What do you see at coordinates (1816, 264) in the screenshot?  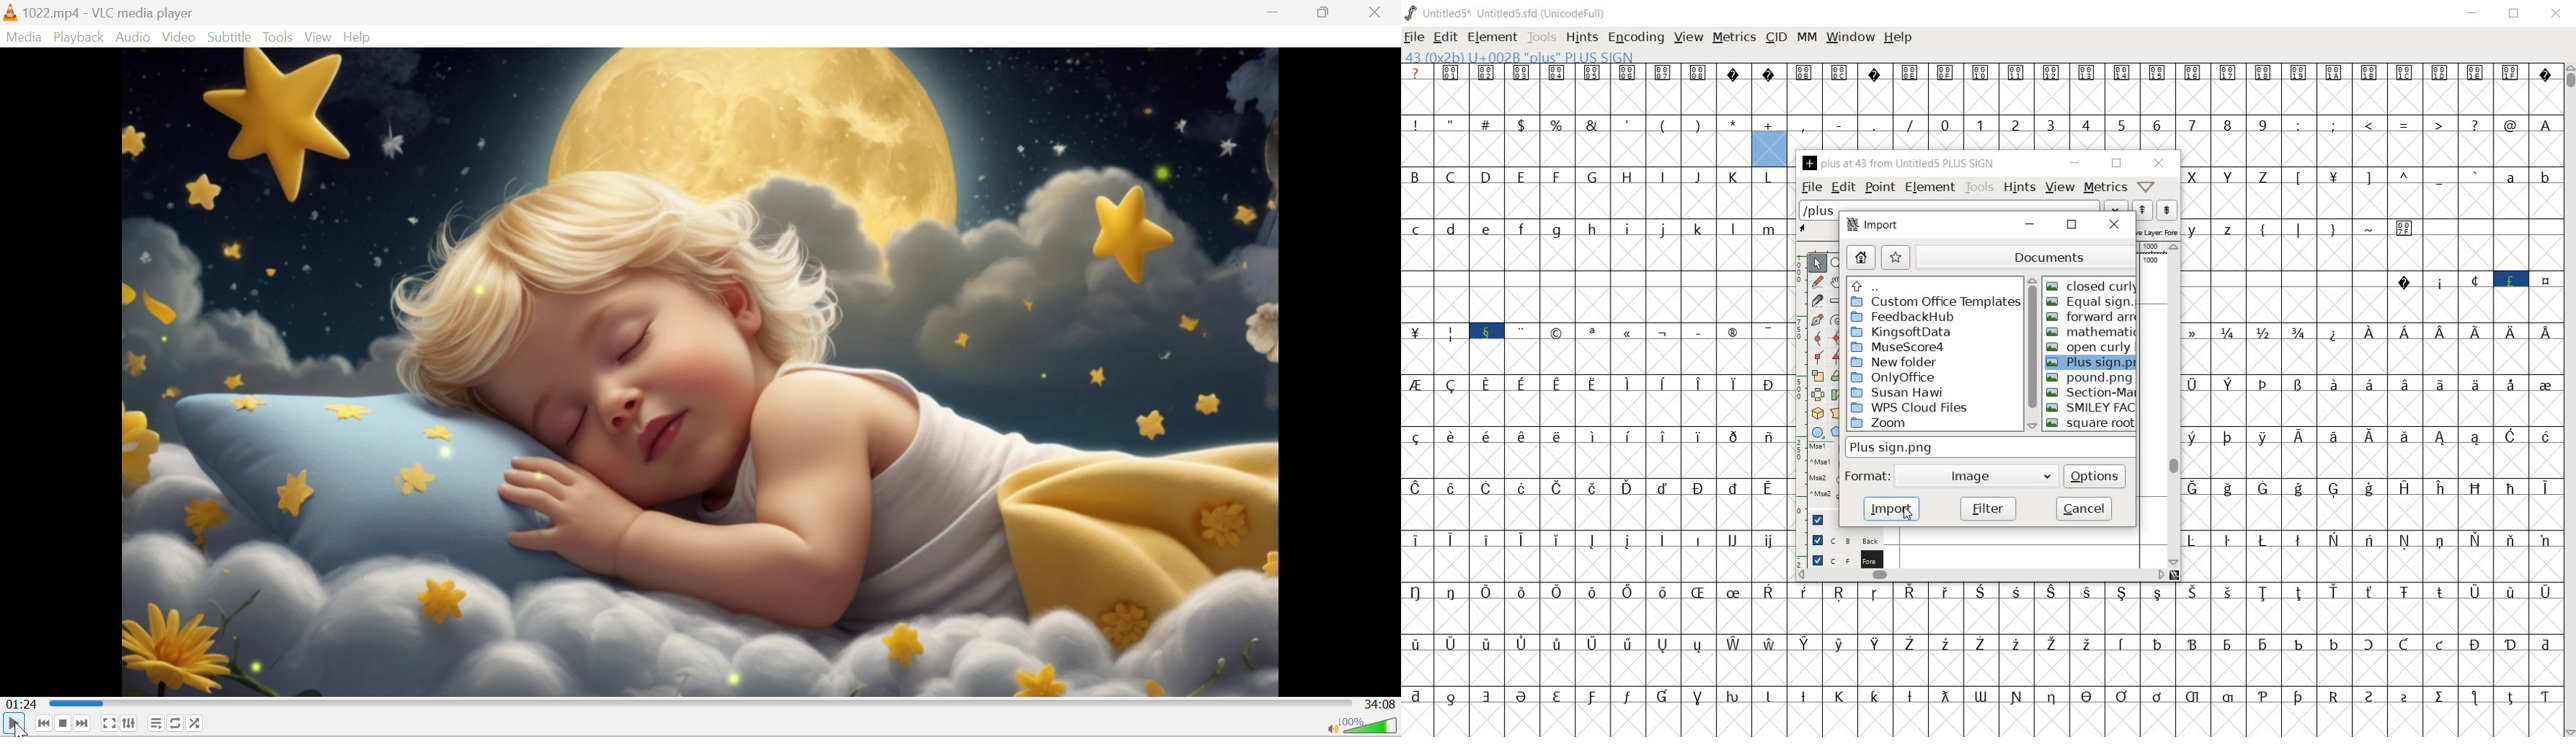 I see `POINTER` at bounding box center [1816, 264].